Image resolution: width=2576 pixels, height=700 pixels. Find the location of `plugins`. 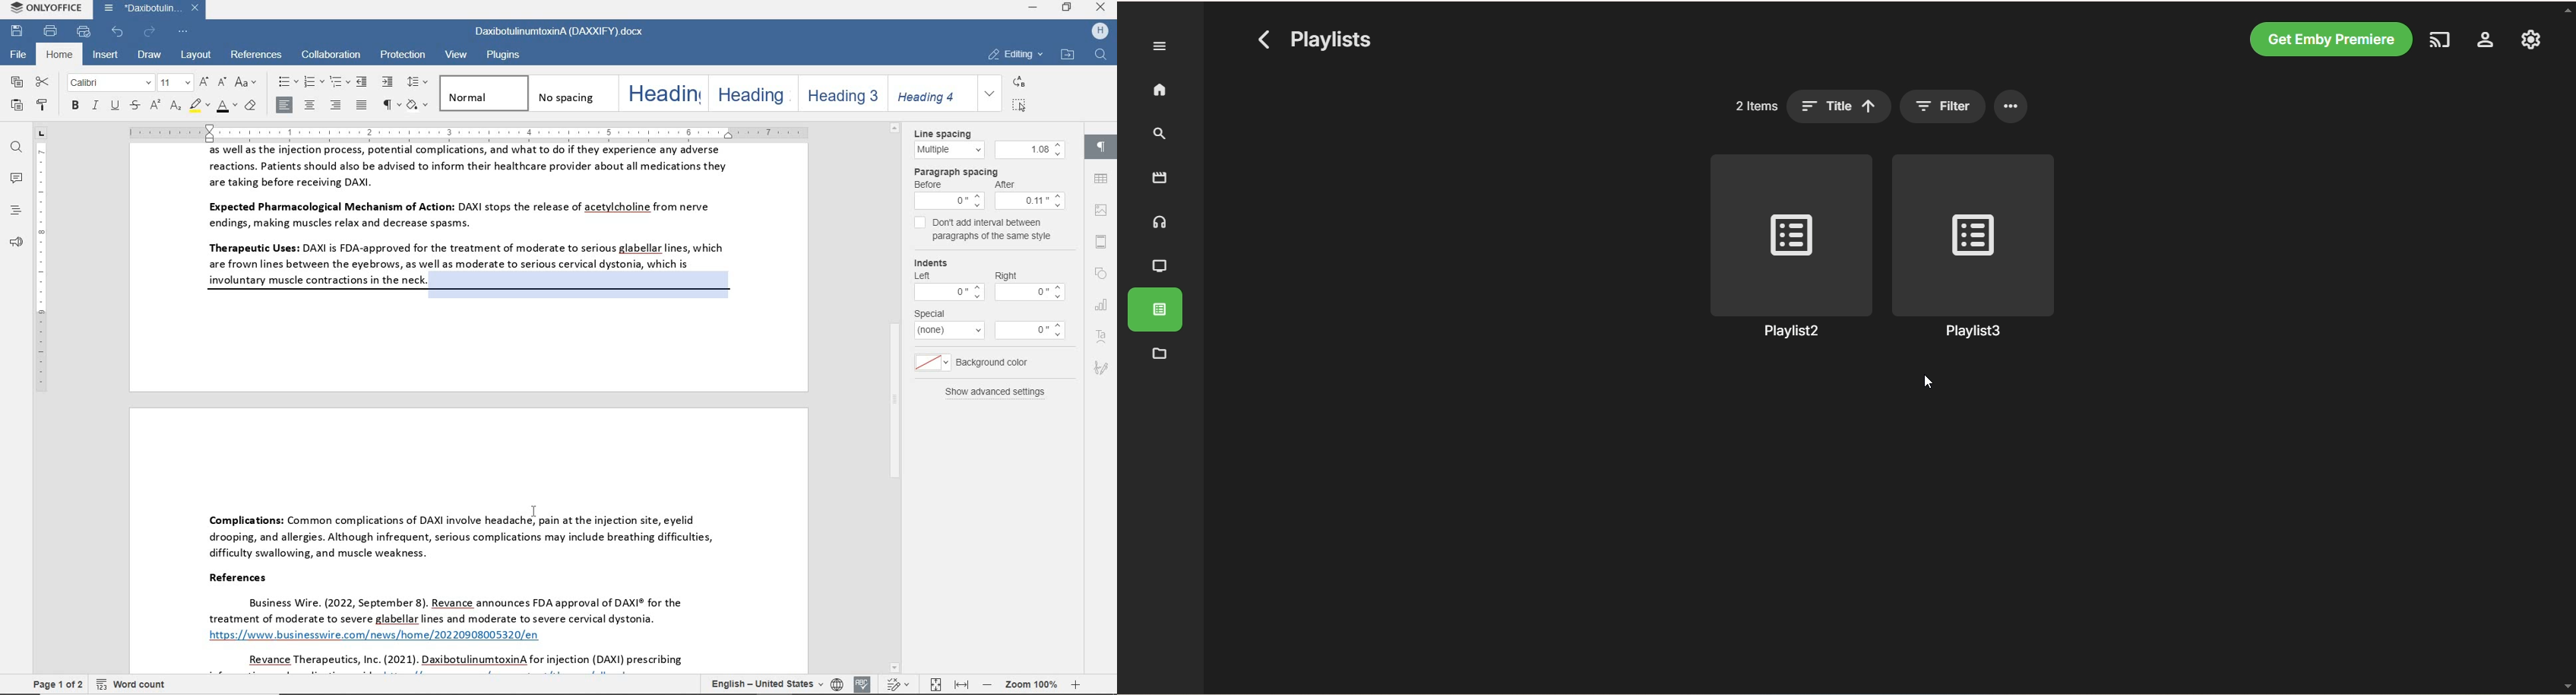

plugins is located at coordinates (506, 55).